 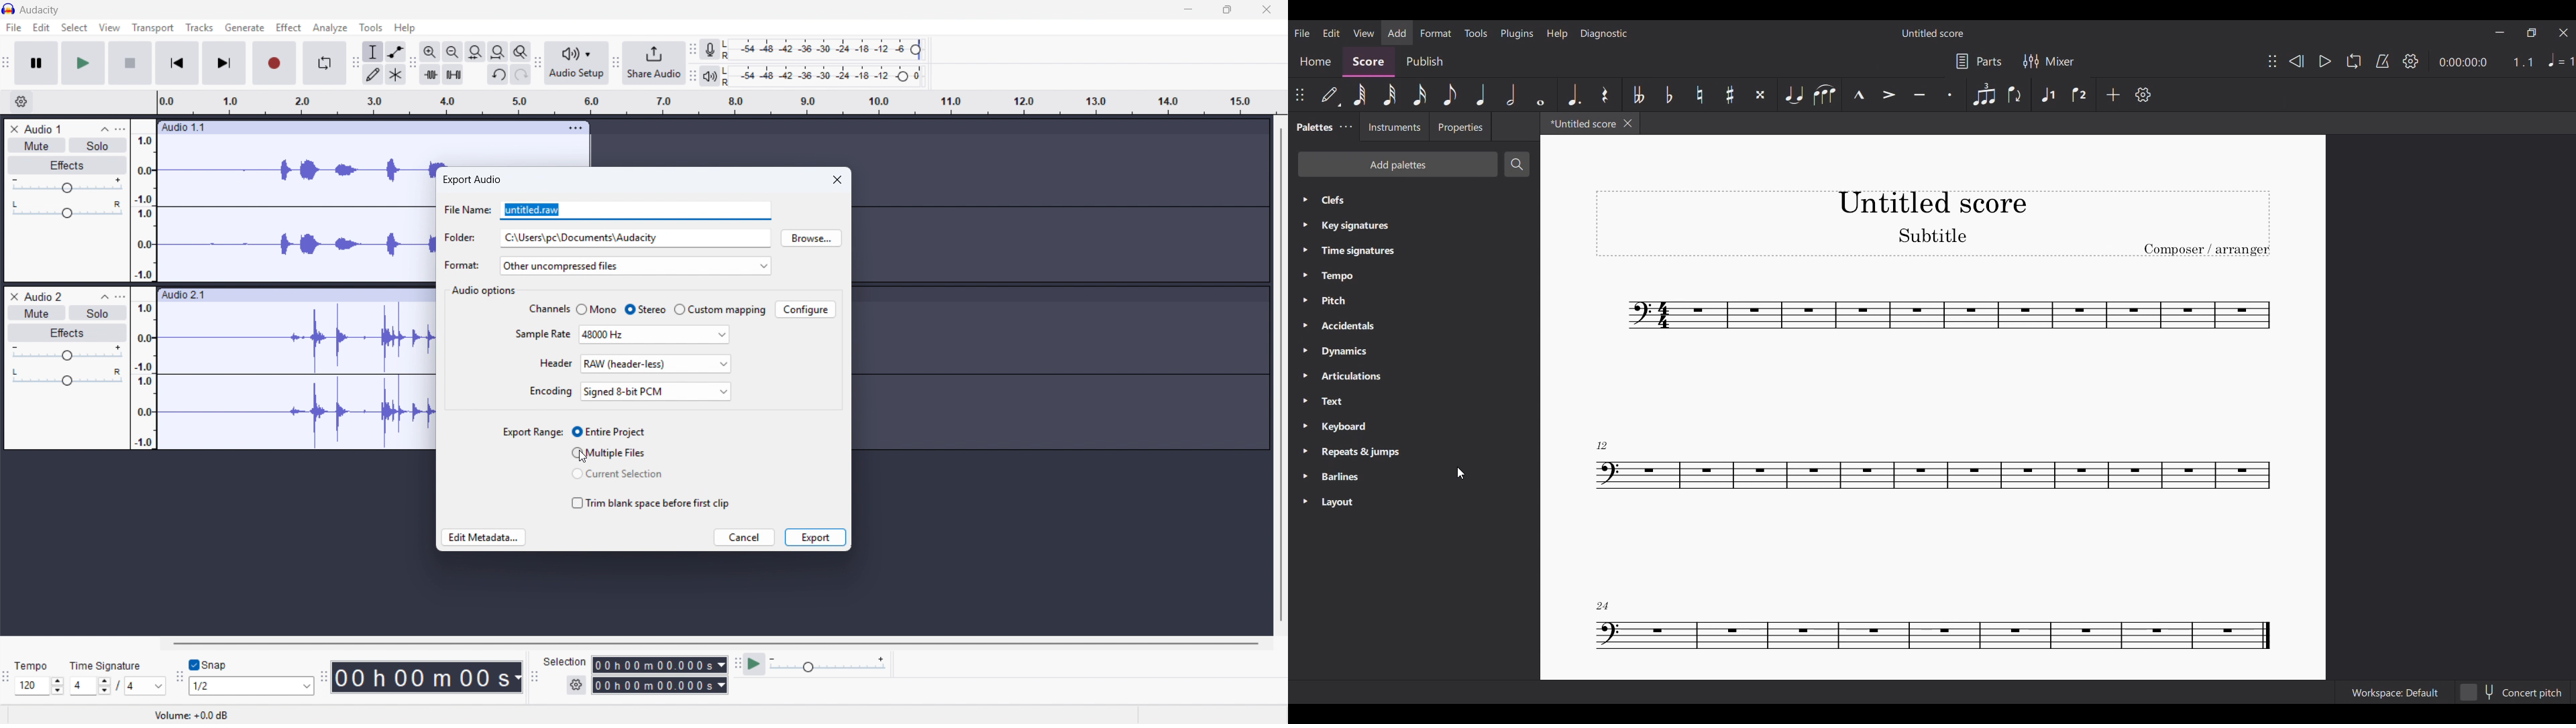 I want to click on help , so click(x=405, y=27).